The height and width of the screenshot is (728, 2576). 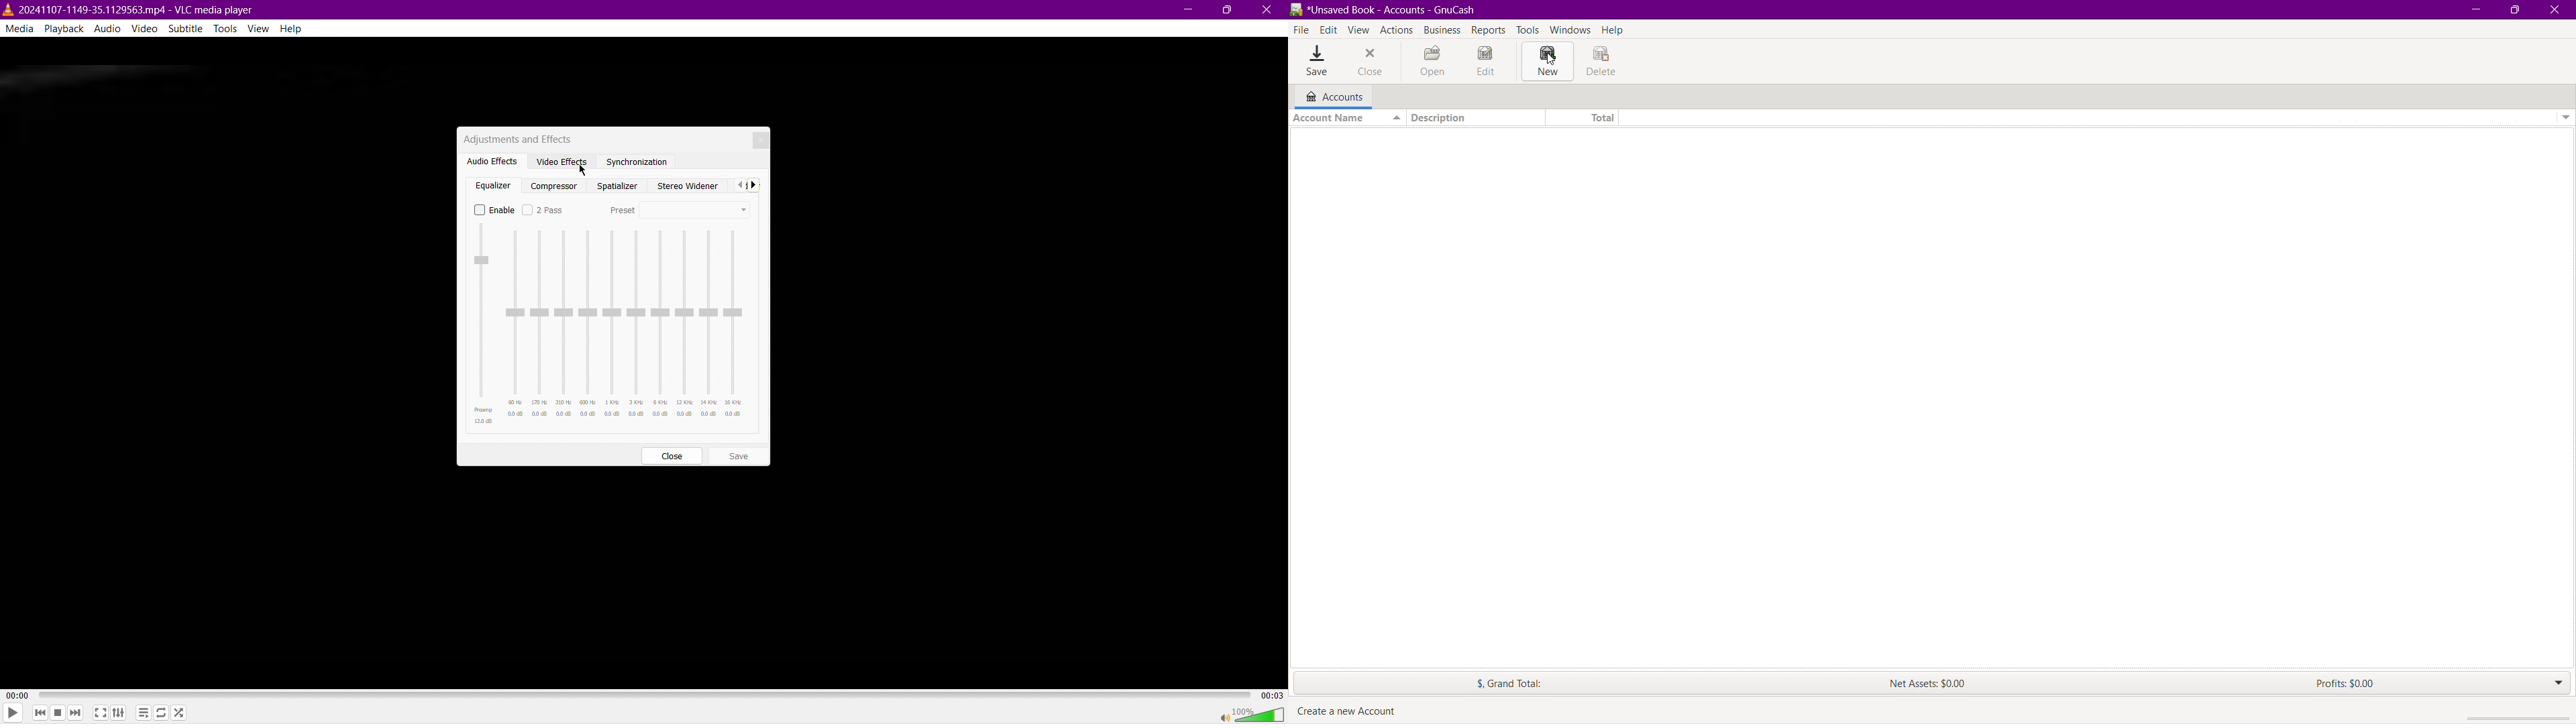 What do you see at coordinates (494, 183) in the screenshot?
I see `Equalizer` at bounding box center [494, 183].